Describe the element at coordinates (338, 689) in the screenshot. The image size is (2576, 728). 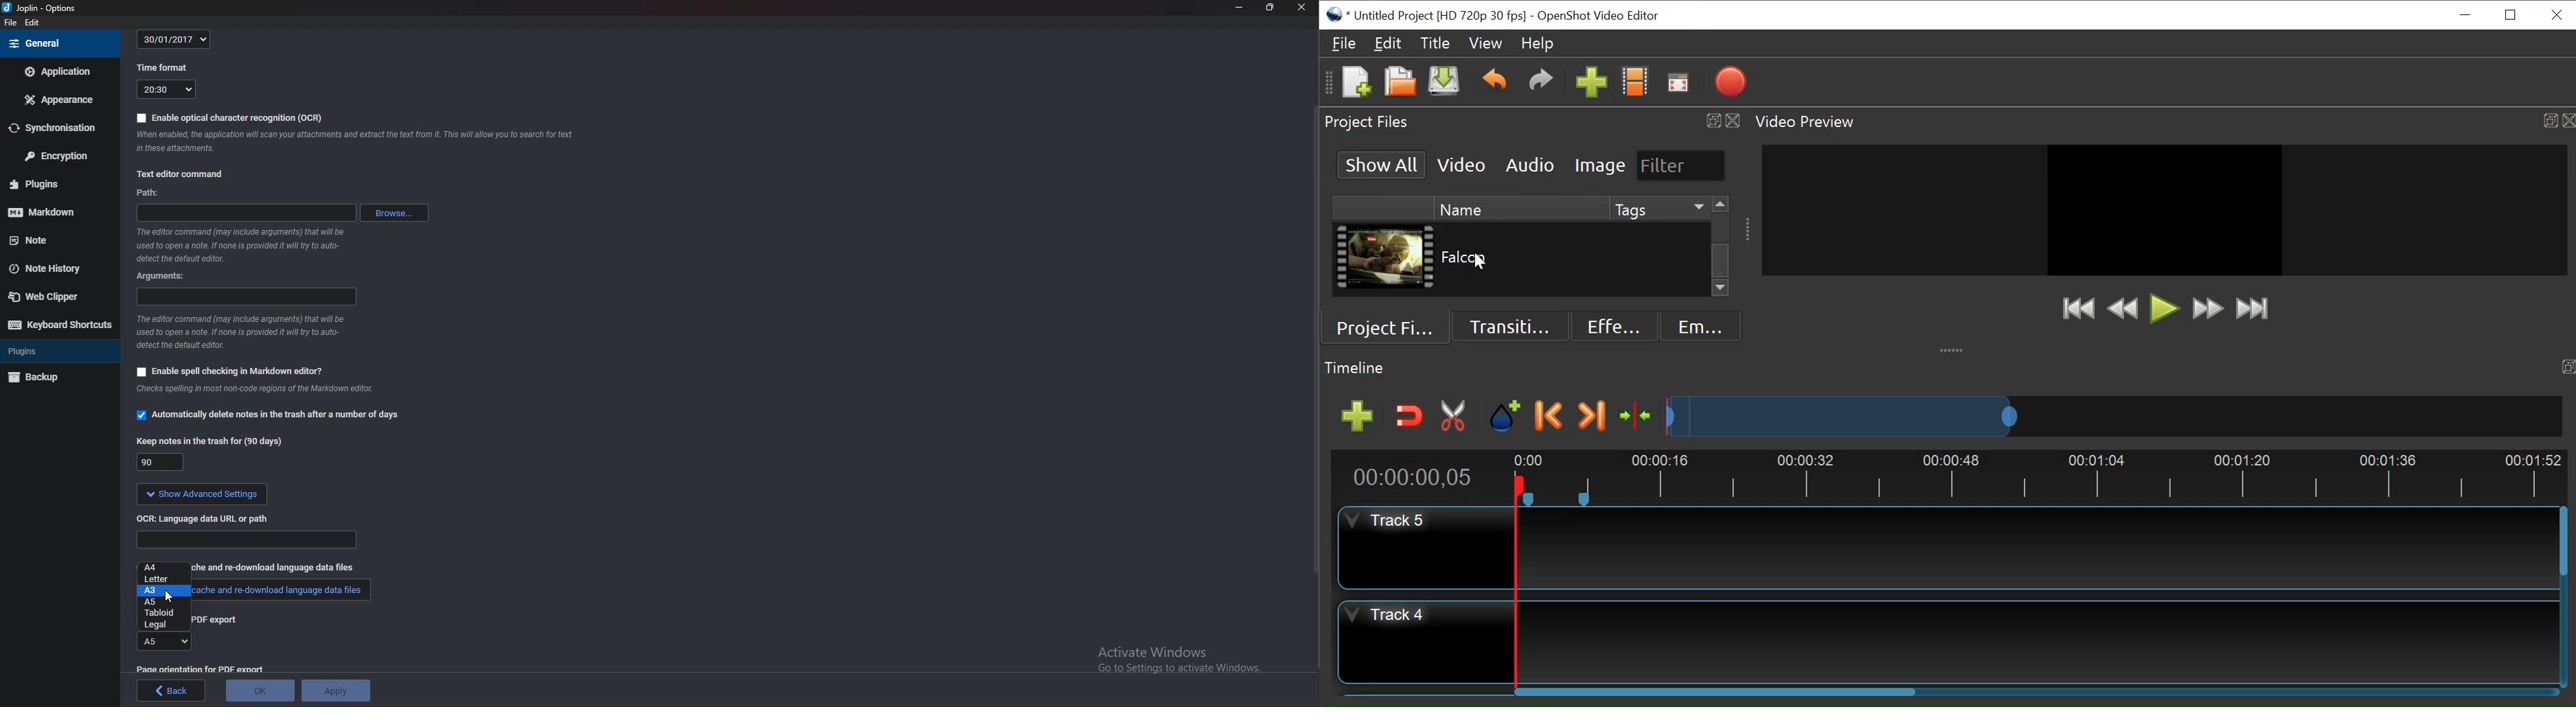
I see `Apply` at that location.